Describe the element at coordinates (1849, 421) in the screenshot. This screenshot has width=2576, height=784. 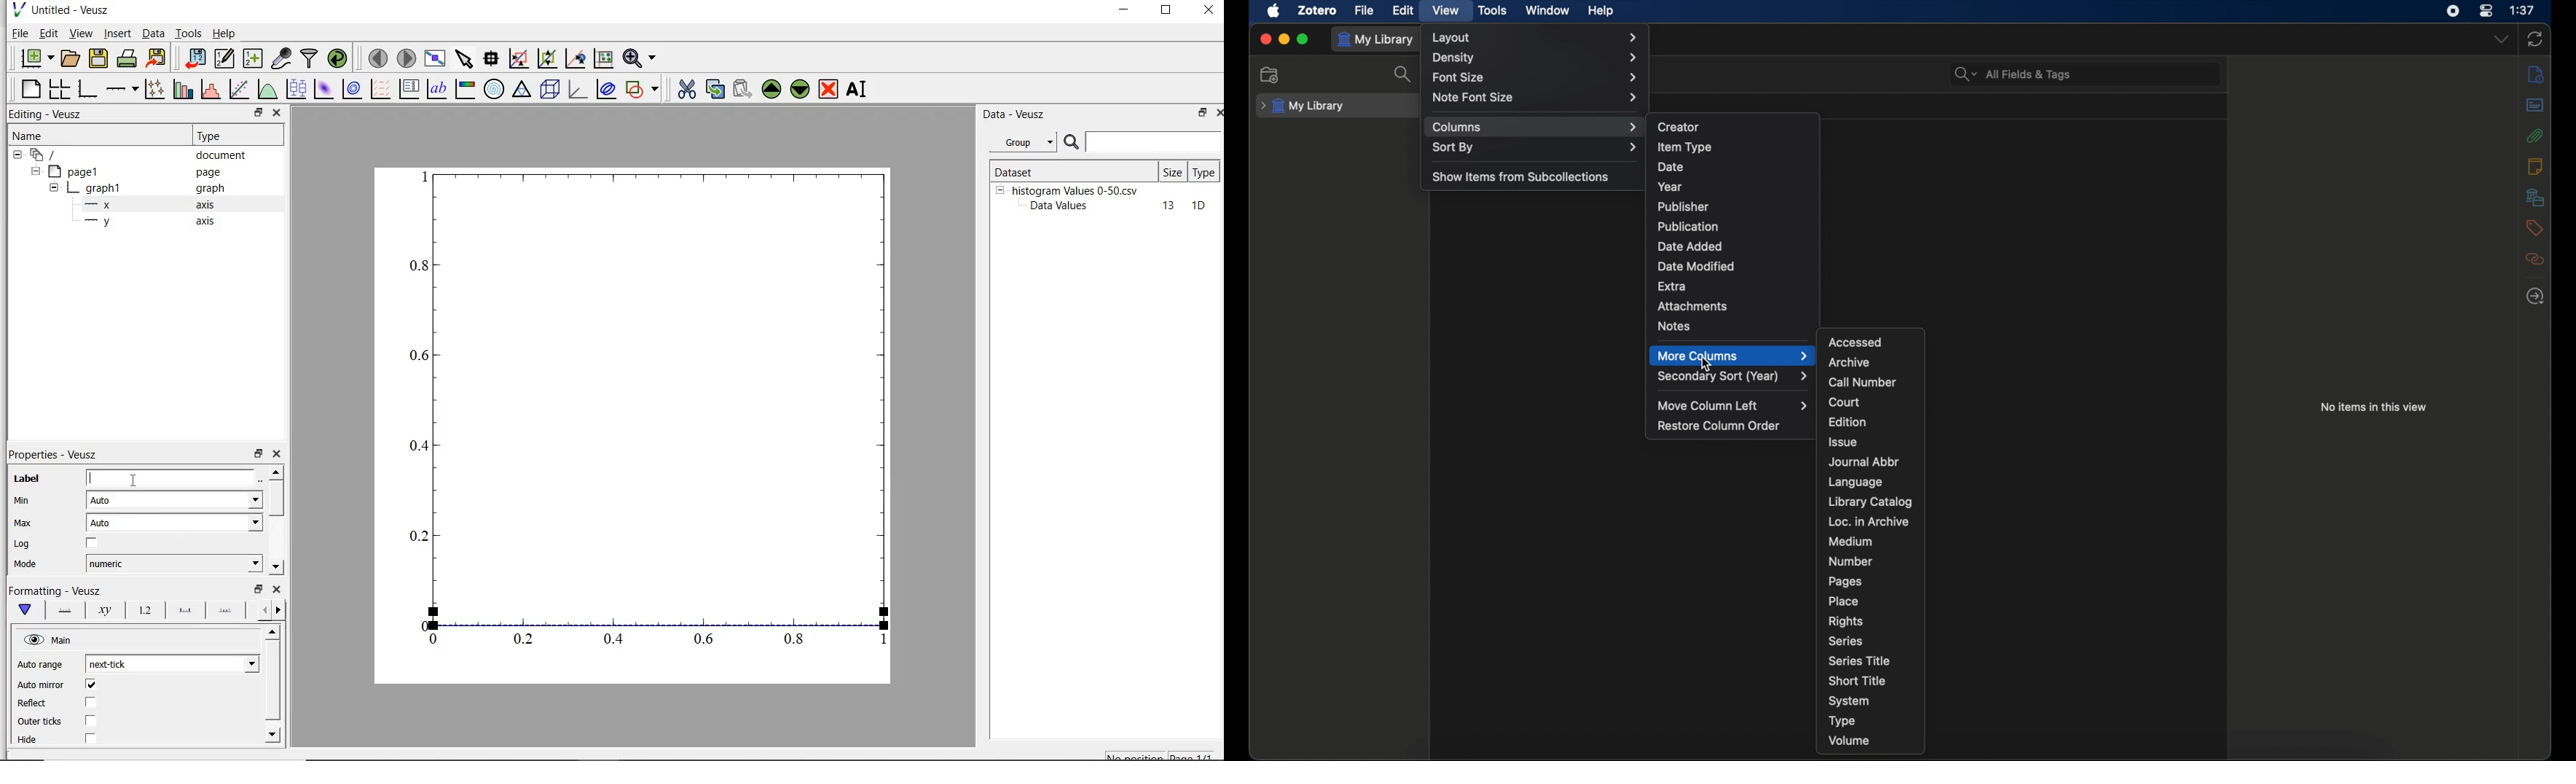
I see `edition` at that location.